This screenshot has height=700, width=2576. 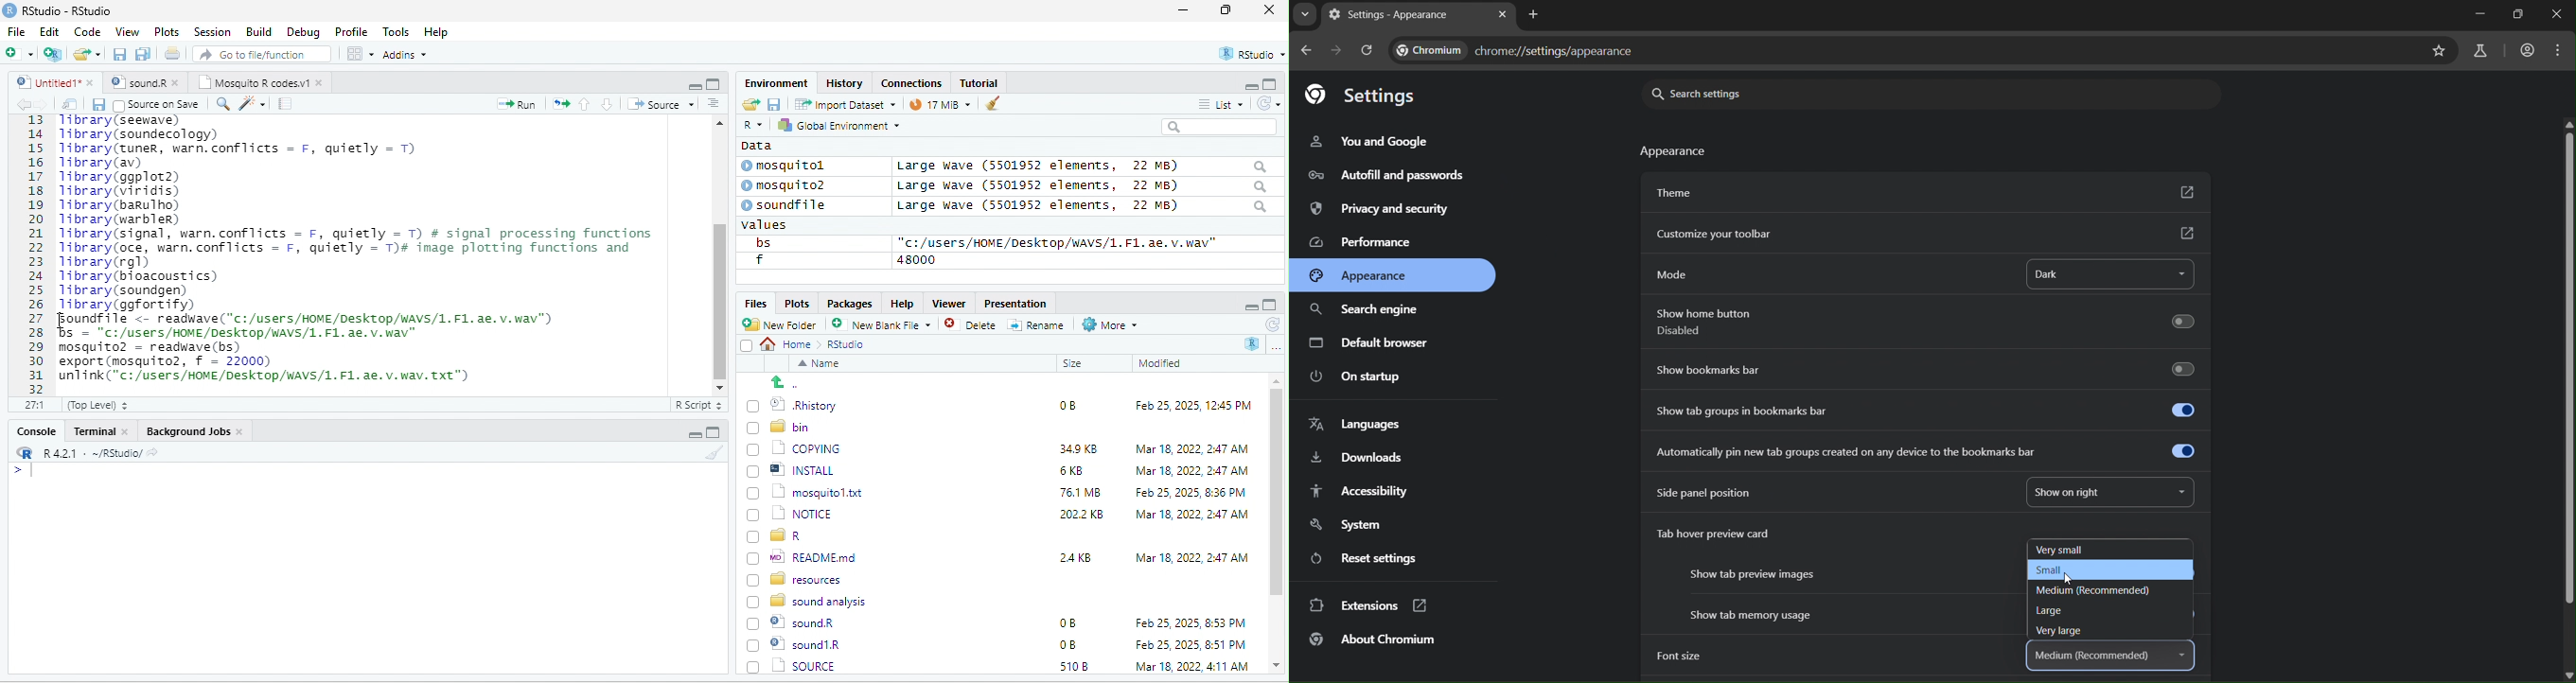 What do you see at coordinates (194, 430) in the screenshot?
I see `Background Jobs` at bounding box center [194, 430].